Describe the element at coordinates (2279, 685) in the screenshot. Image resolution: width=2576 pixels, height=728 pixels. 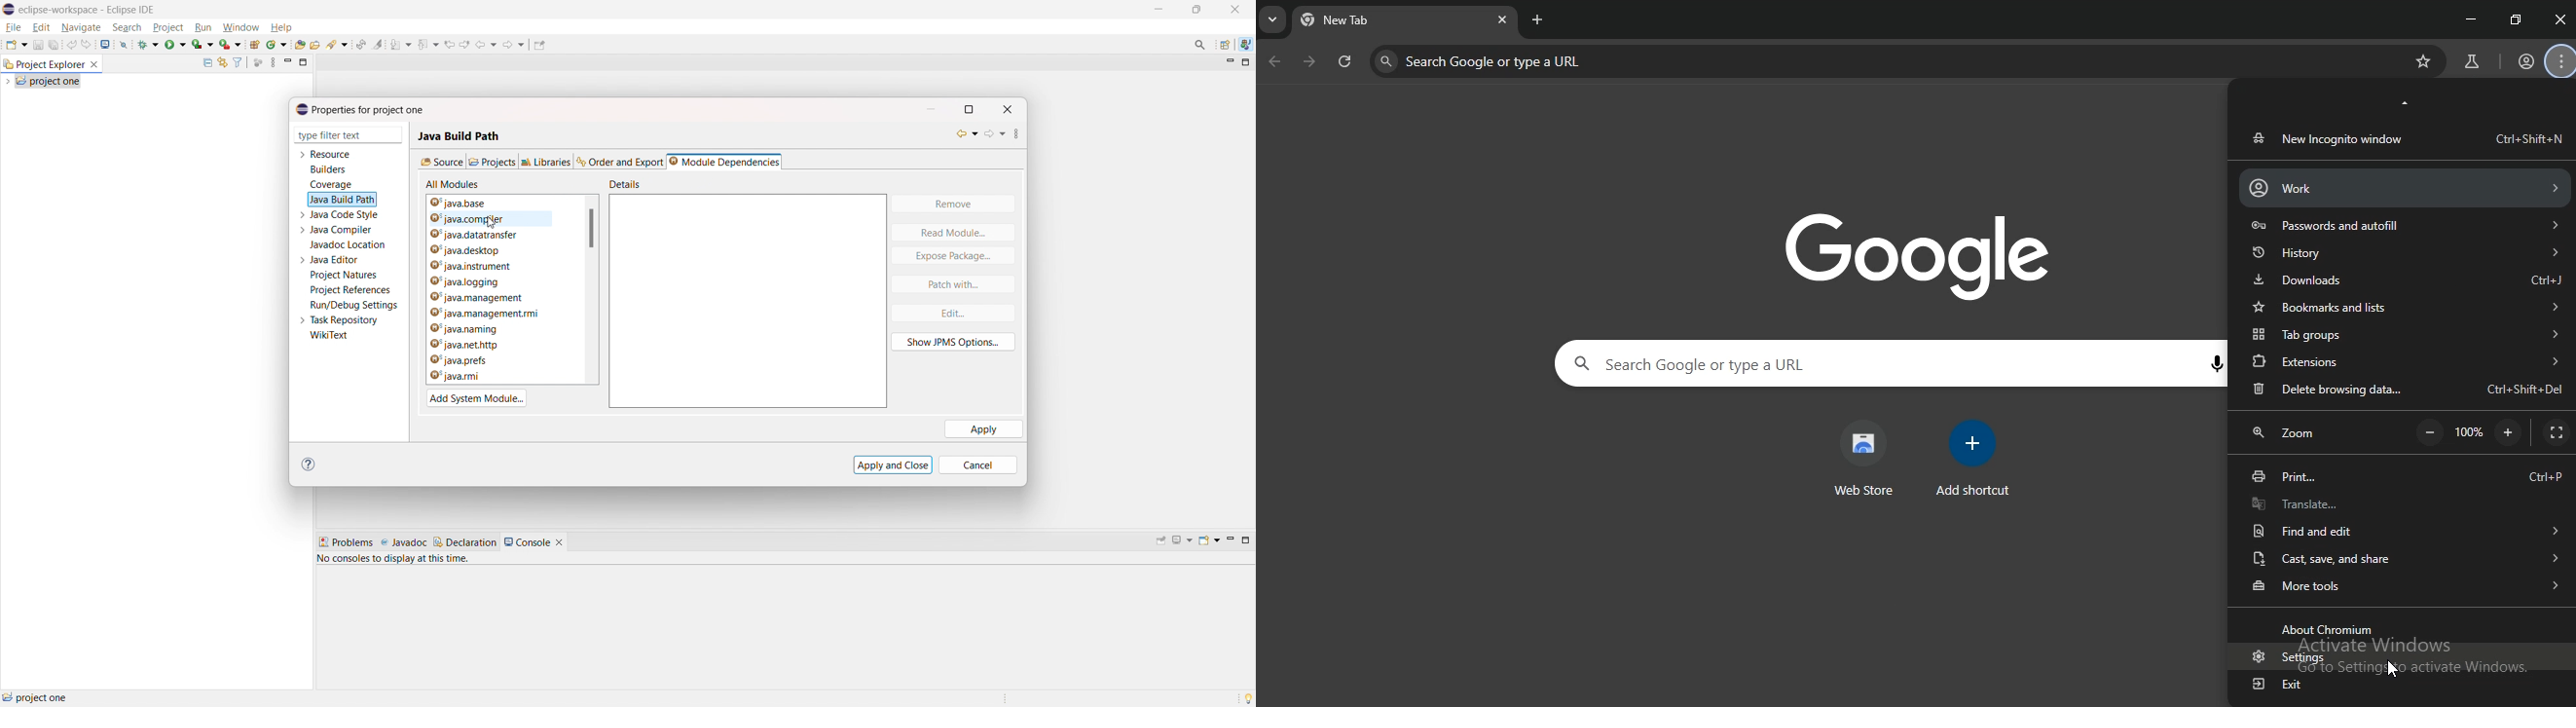
I see `exit` at that location.